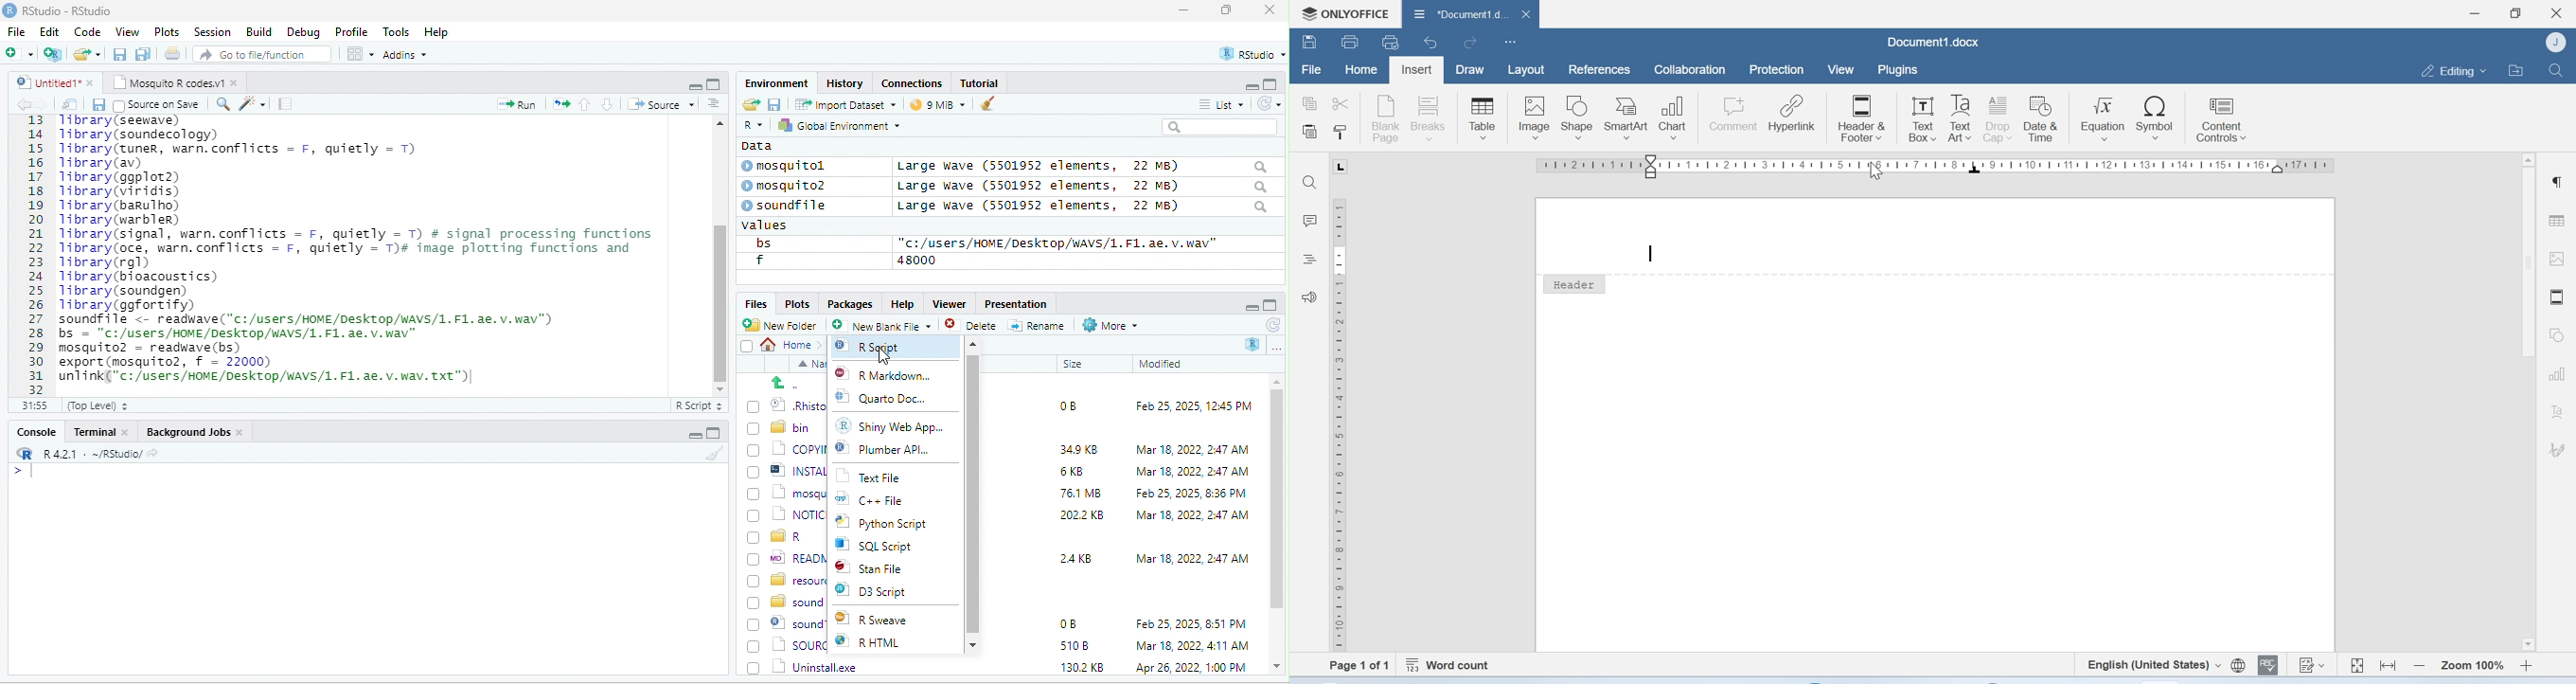 Image resolution: width=2576 pixels, height=700 pixels. Describe the element at coordinates (900, 425) in the screenshot. I see `Shiny Web App...` at that location.